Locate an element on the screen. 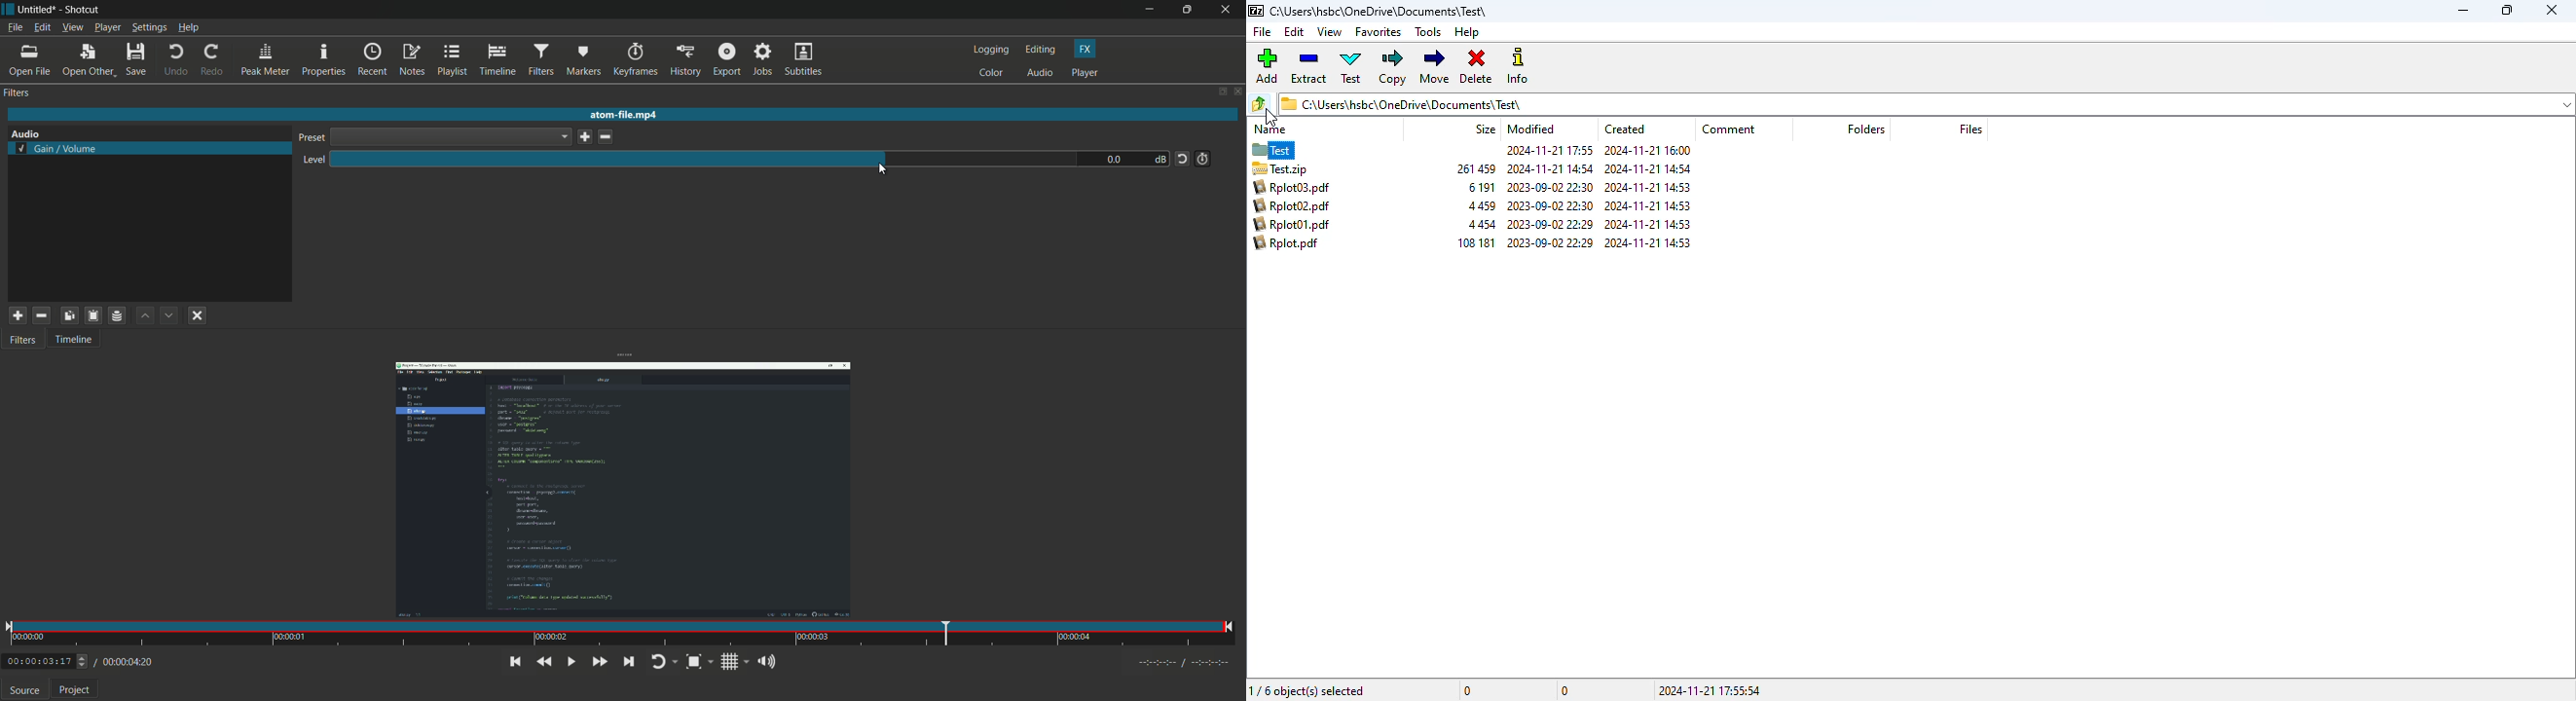 Image resolution: width=2576 pixels, height=728 pixels. Timeline is located at coordinates (79, 341).